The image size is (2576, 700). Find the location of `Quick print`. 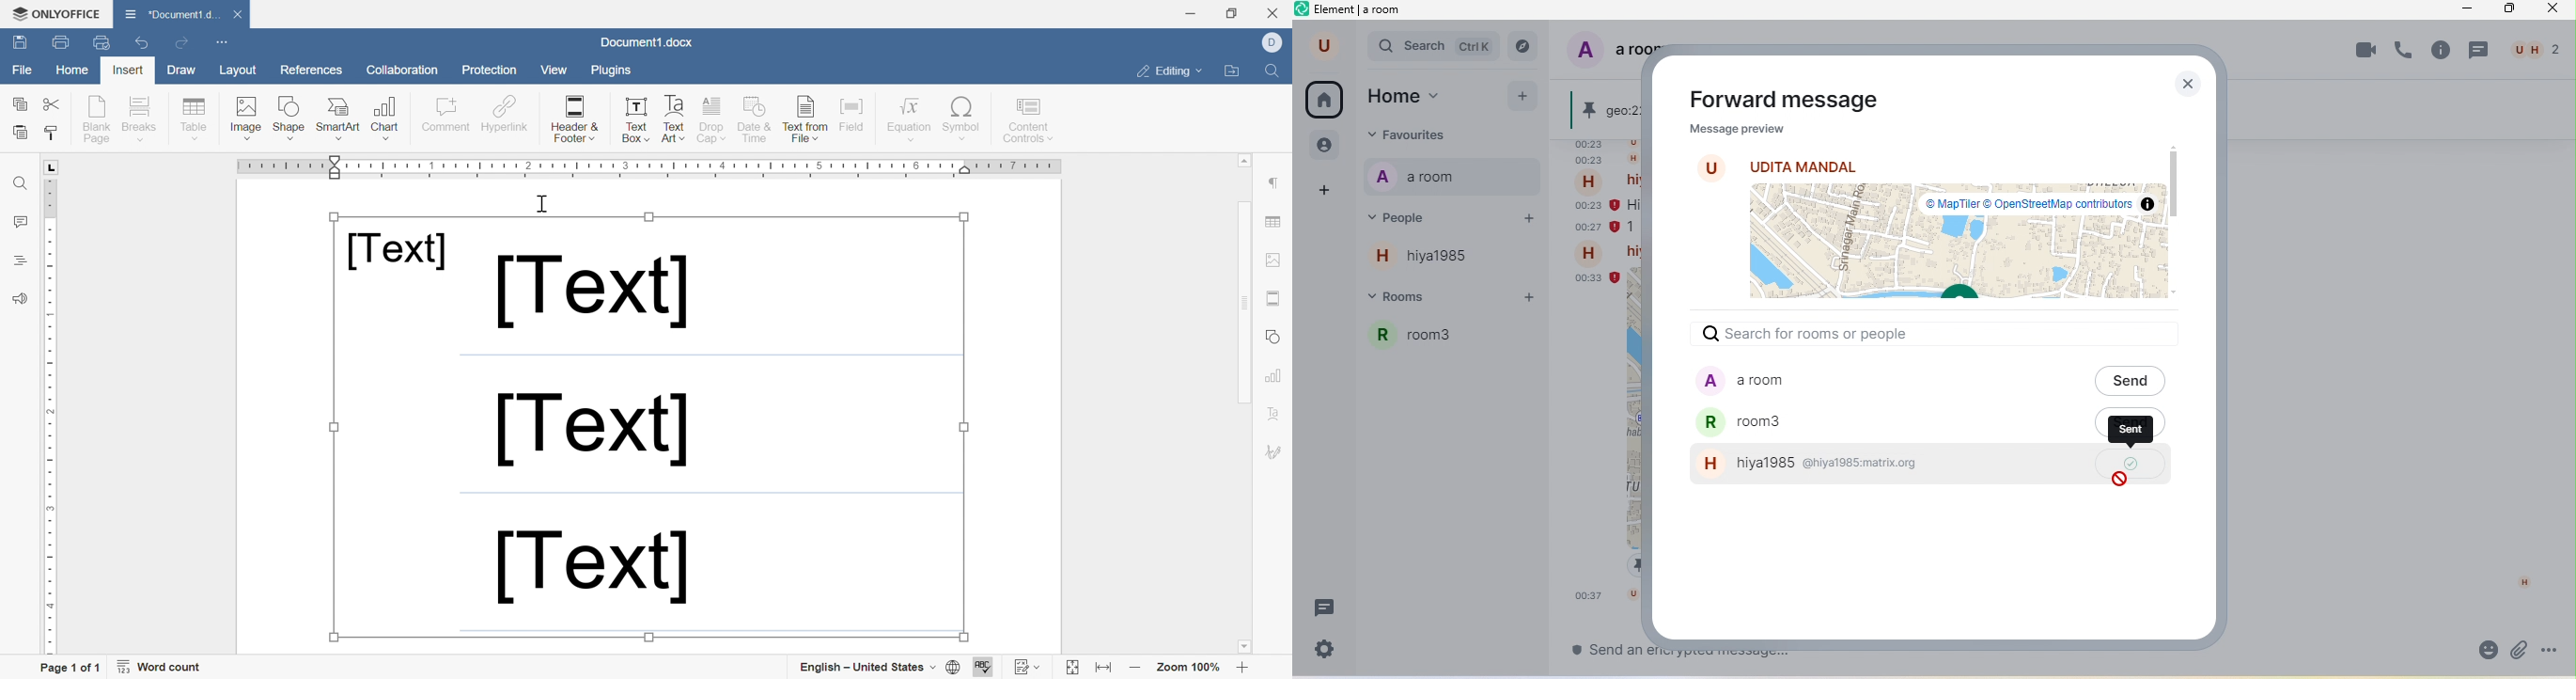

Quick print is located at coordinates (103, 44).